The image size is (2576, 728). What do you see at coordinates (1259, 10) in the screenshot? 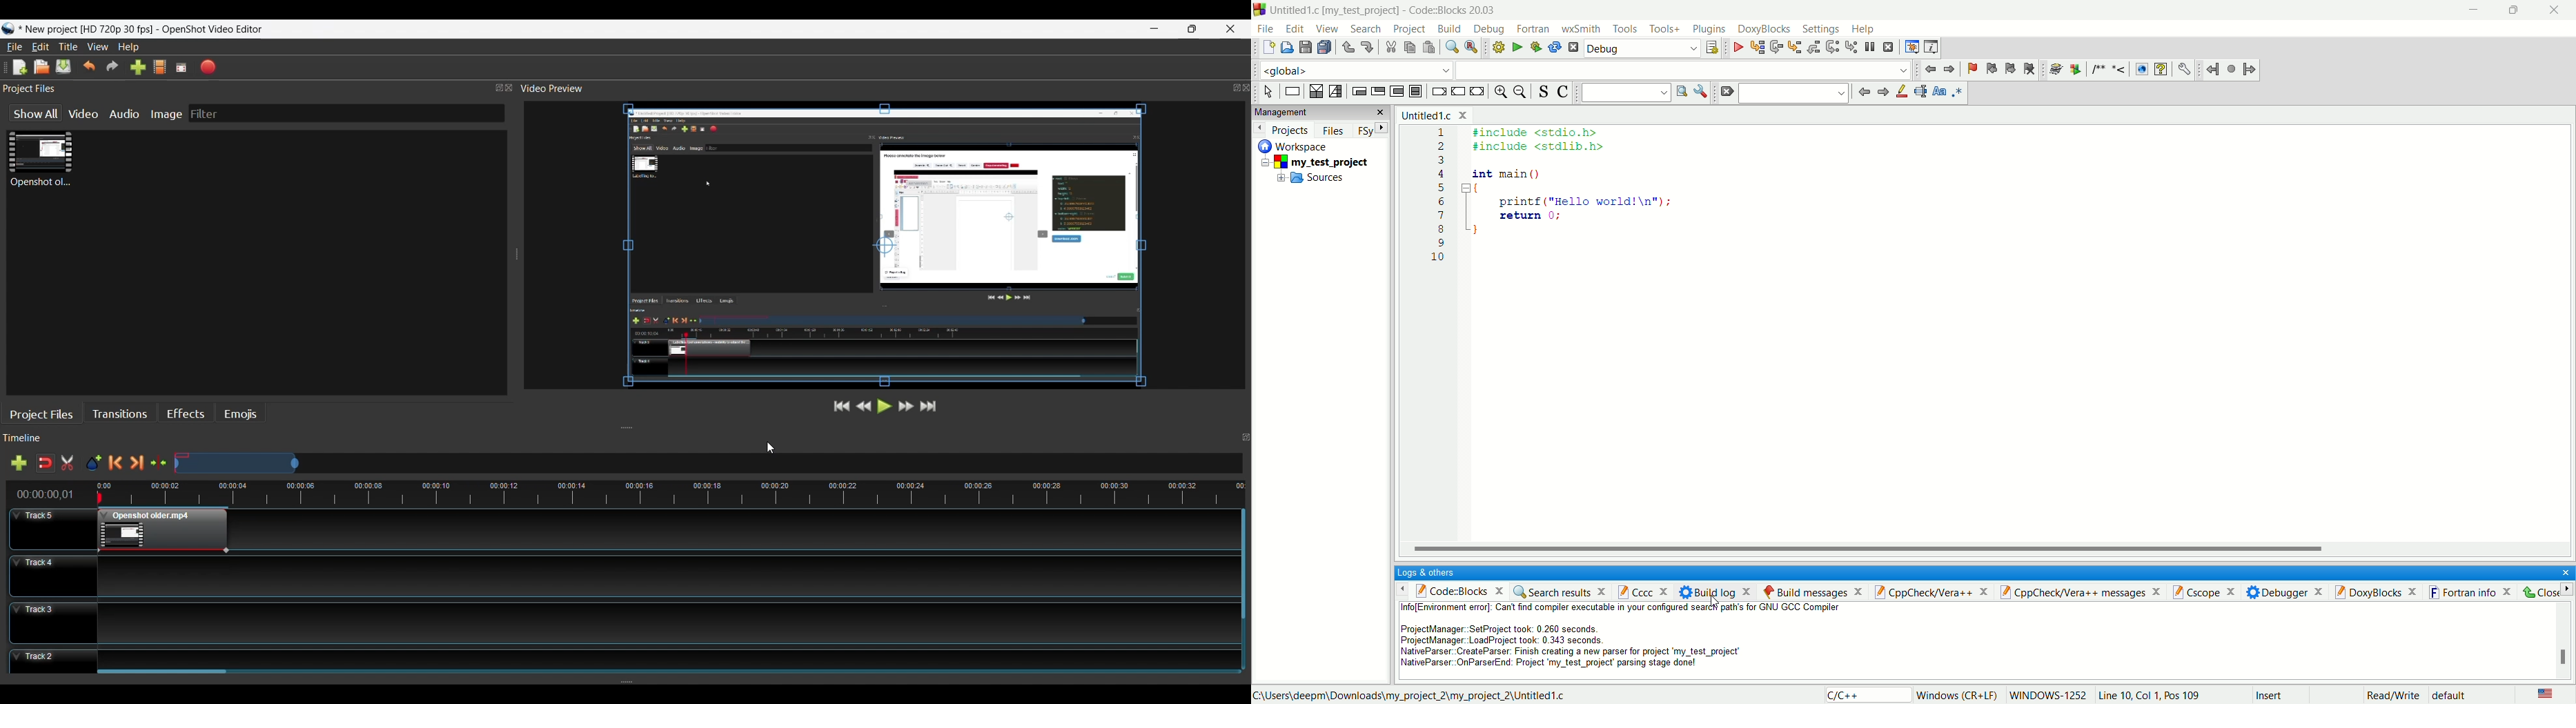
I see `logo` at bounding box center [1259, 10].